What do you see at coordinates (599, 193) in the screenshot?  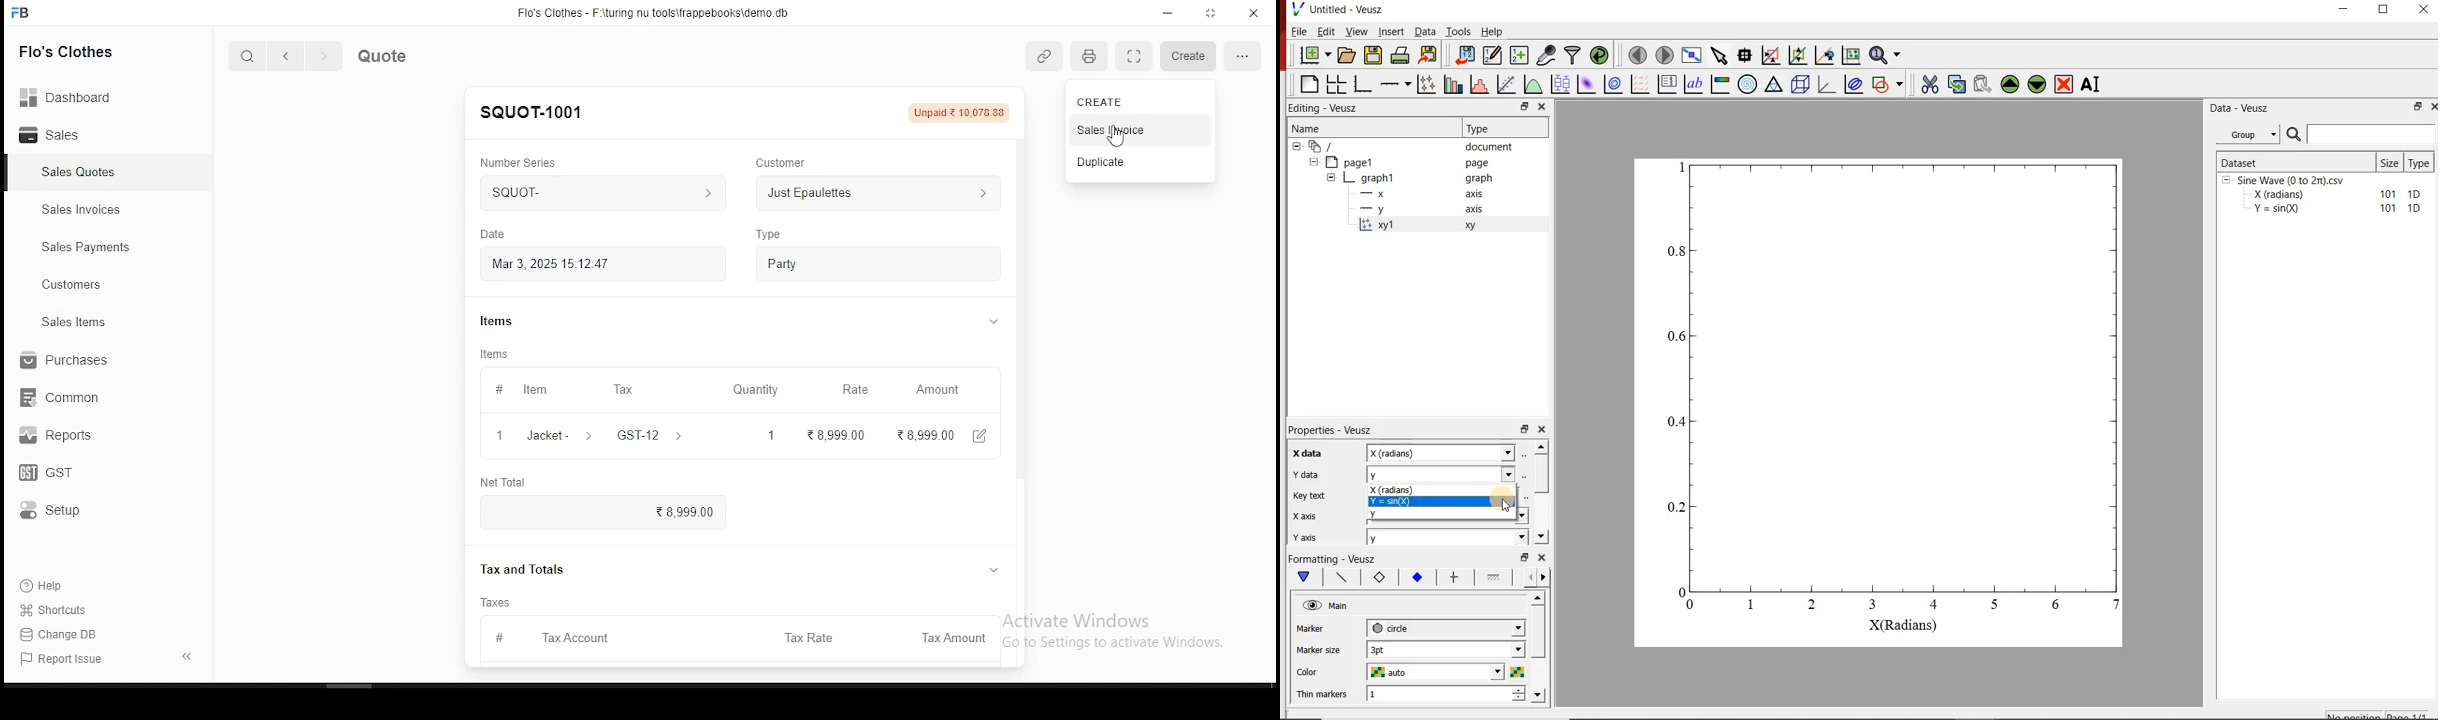 I see `squoTt- >` at bounding box center [599, 193].